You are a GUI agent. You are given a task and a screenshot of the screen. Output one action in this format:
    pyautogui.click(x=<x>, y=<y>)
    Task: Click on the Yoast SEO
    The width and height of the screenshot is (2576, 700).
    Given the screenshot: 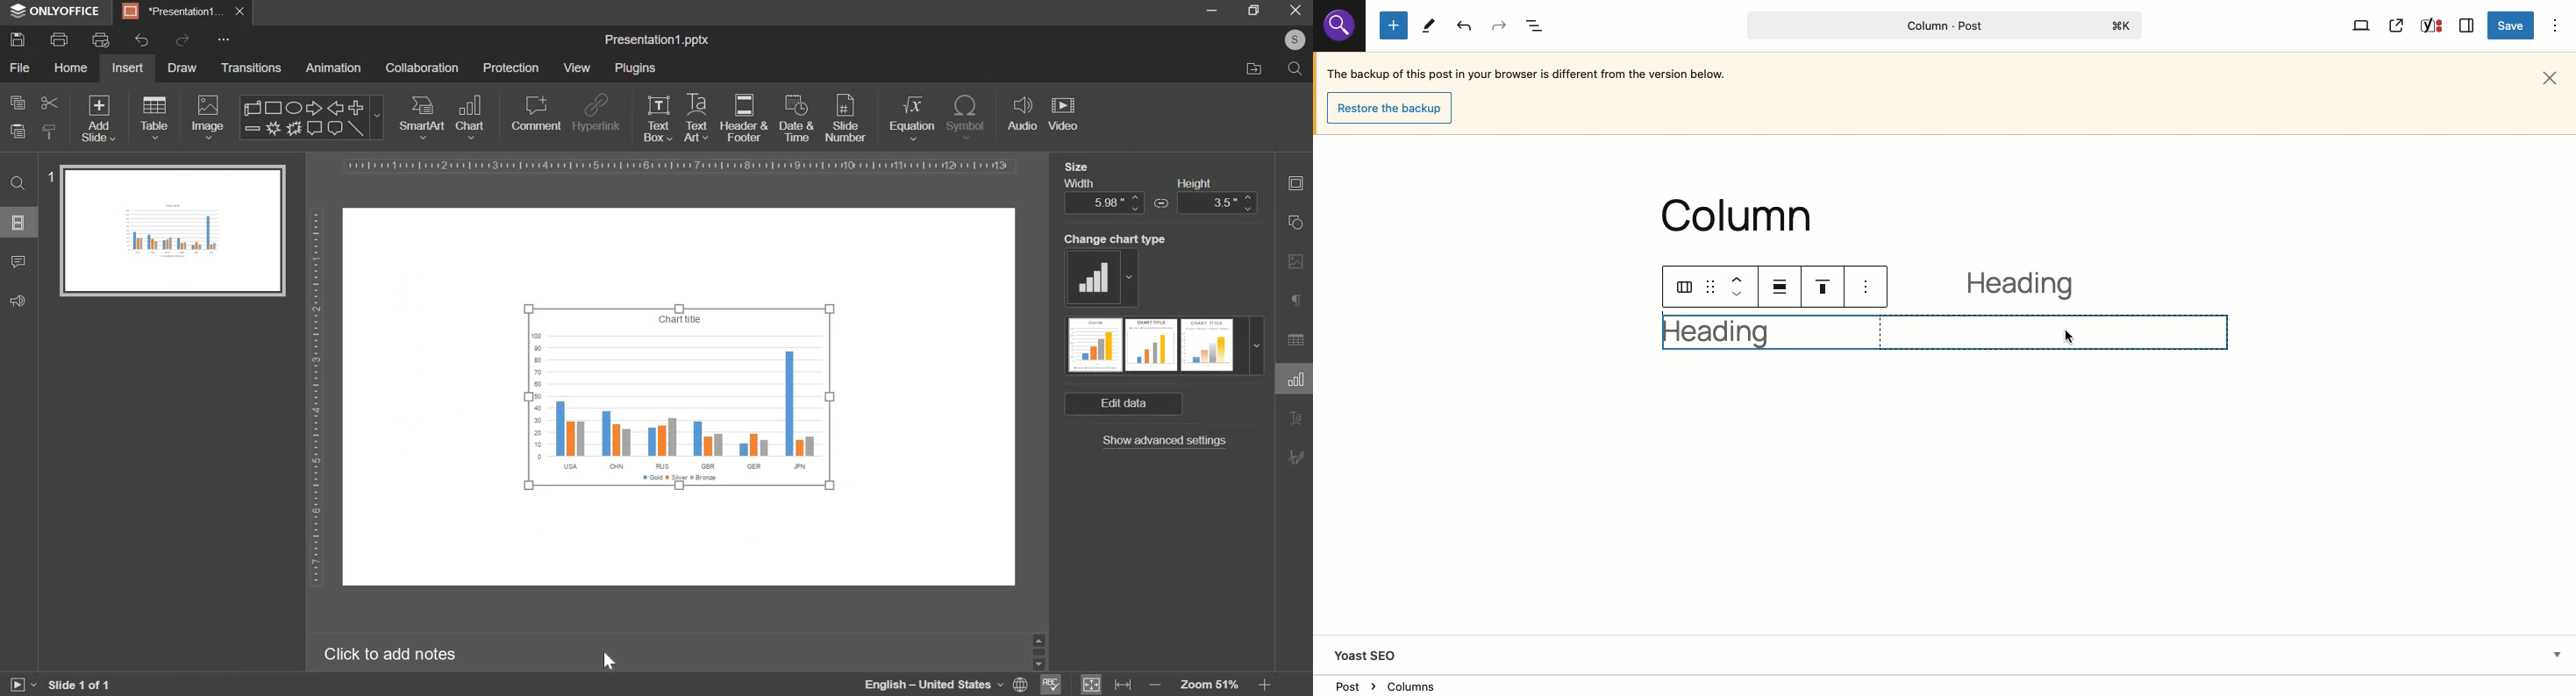 What is the action you would take?
    pyautogui.click(x=1373, y=656)
    